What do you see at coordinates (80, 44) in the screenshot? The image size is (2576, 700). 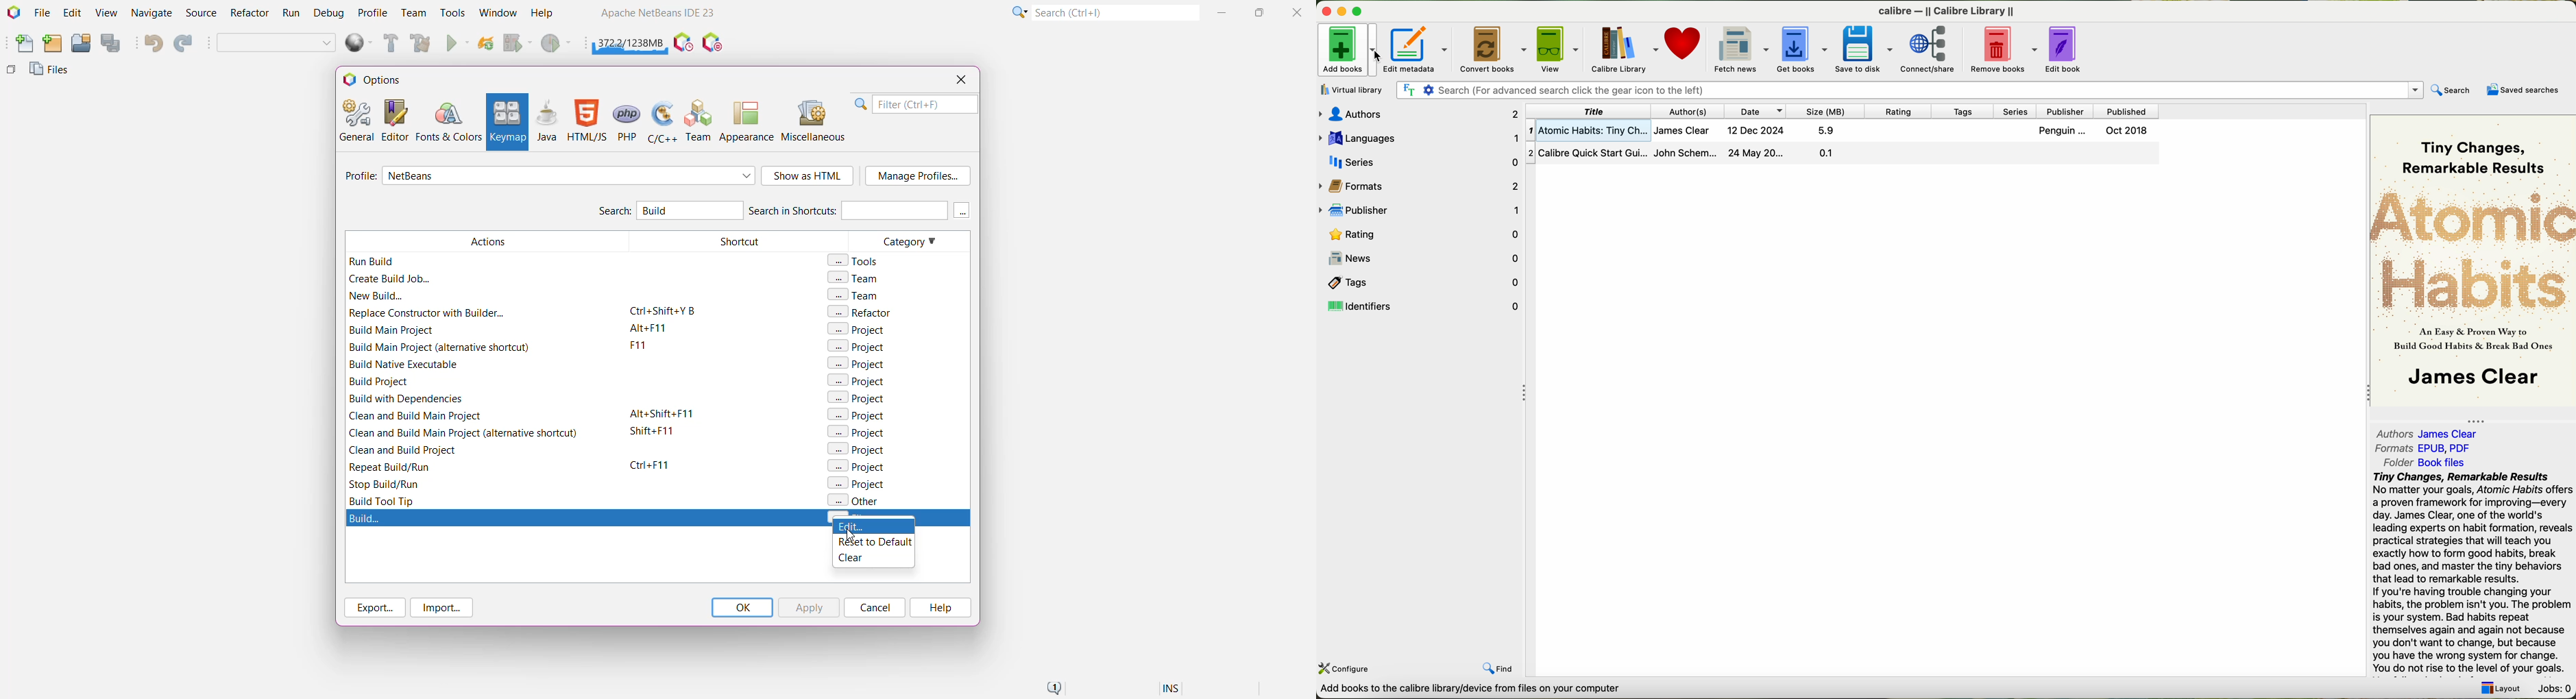 I see `Open Project` at bounding box center [80, 44].